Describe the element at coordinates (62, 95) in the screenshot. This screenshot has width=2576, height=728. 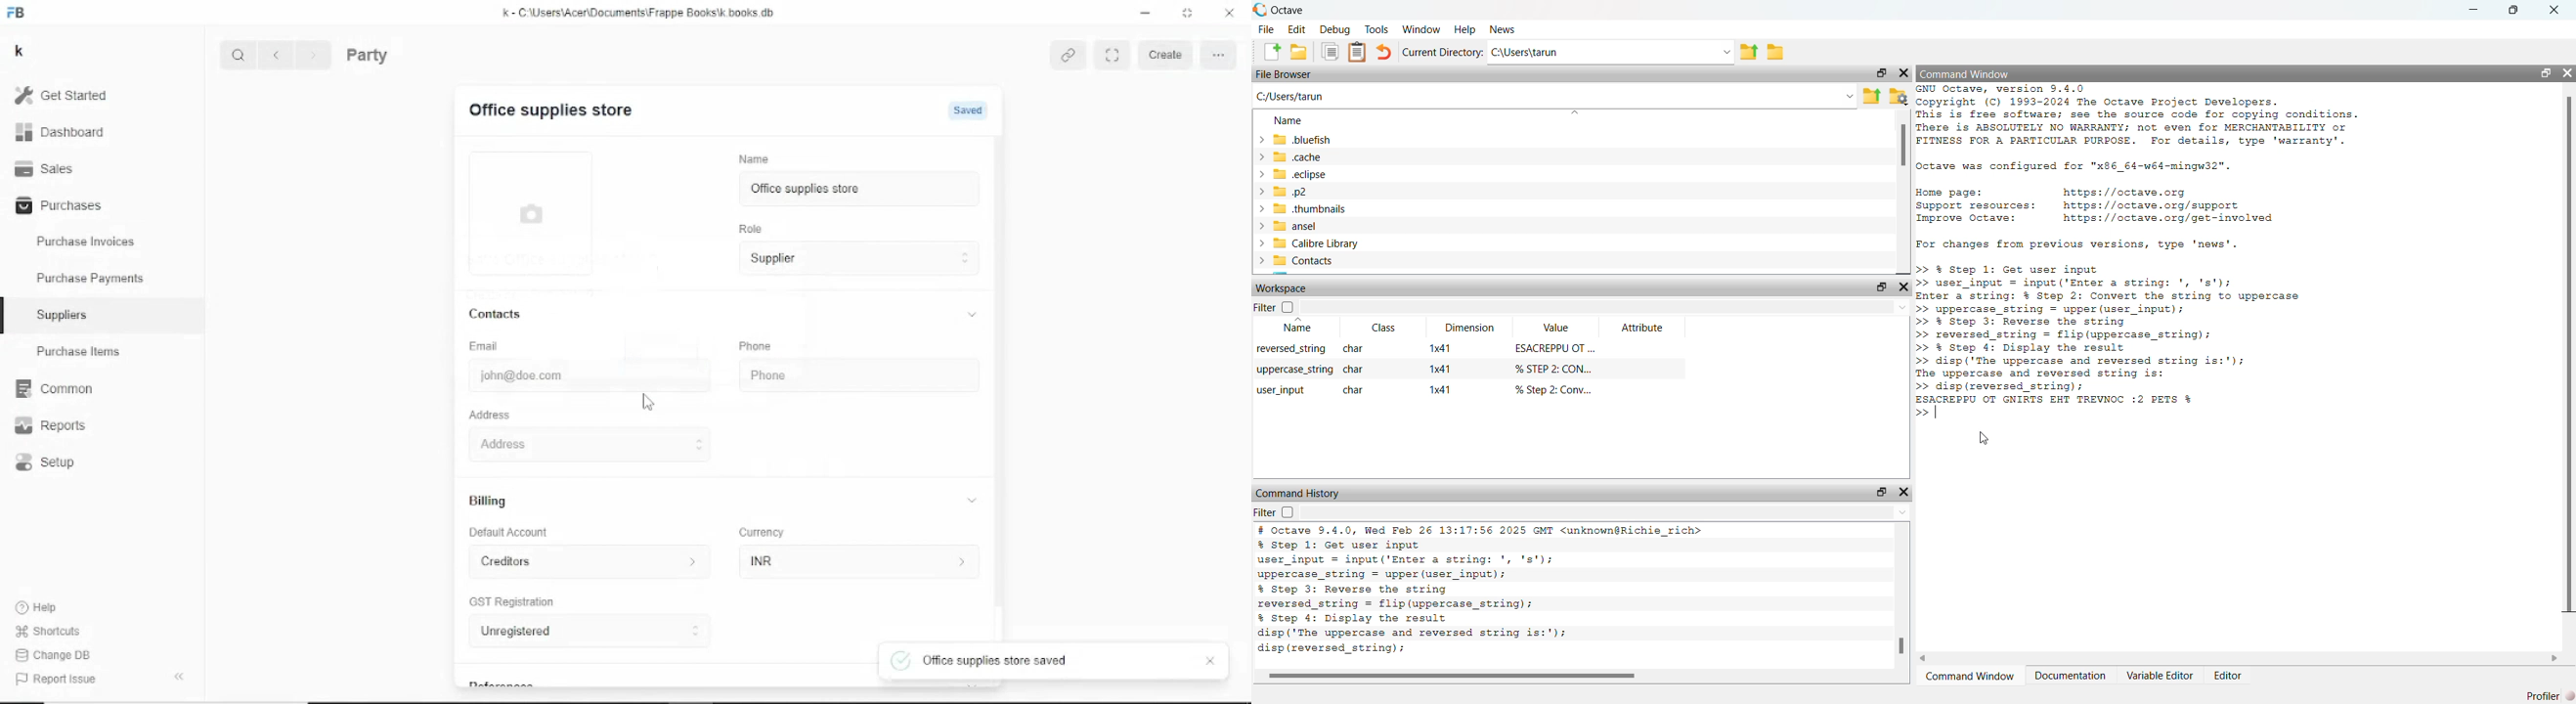
I see `Get started` at that location.